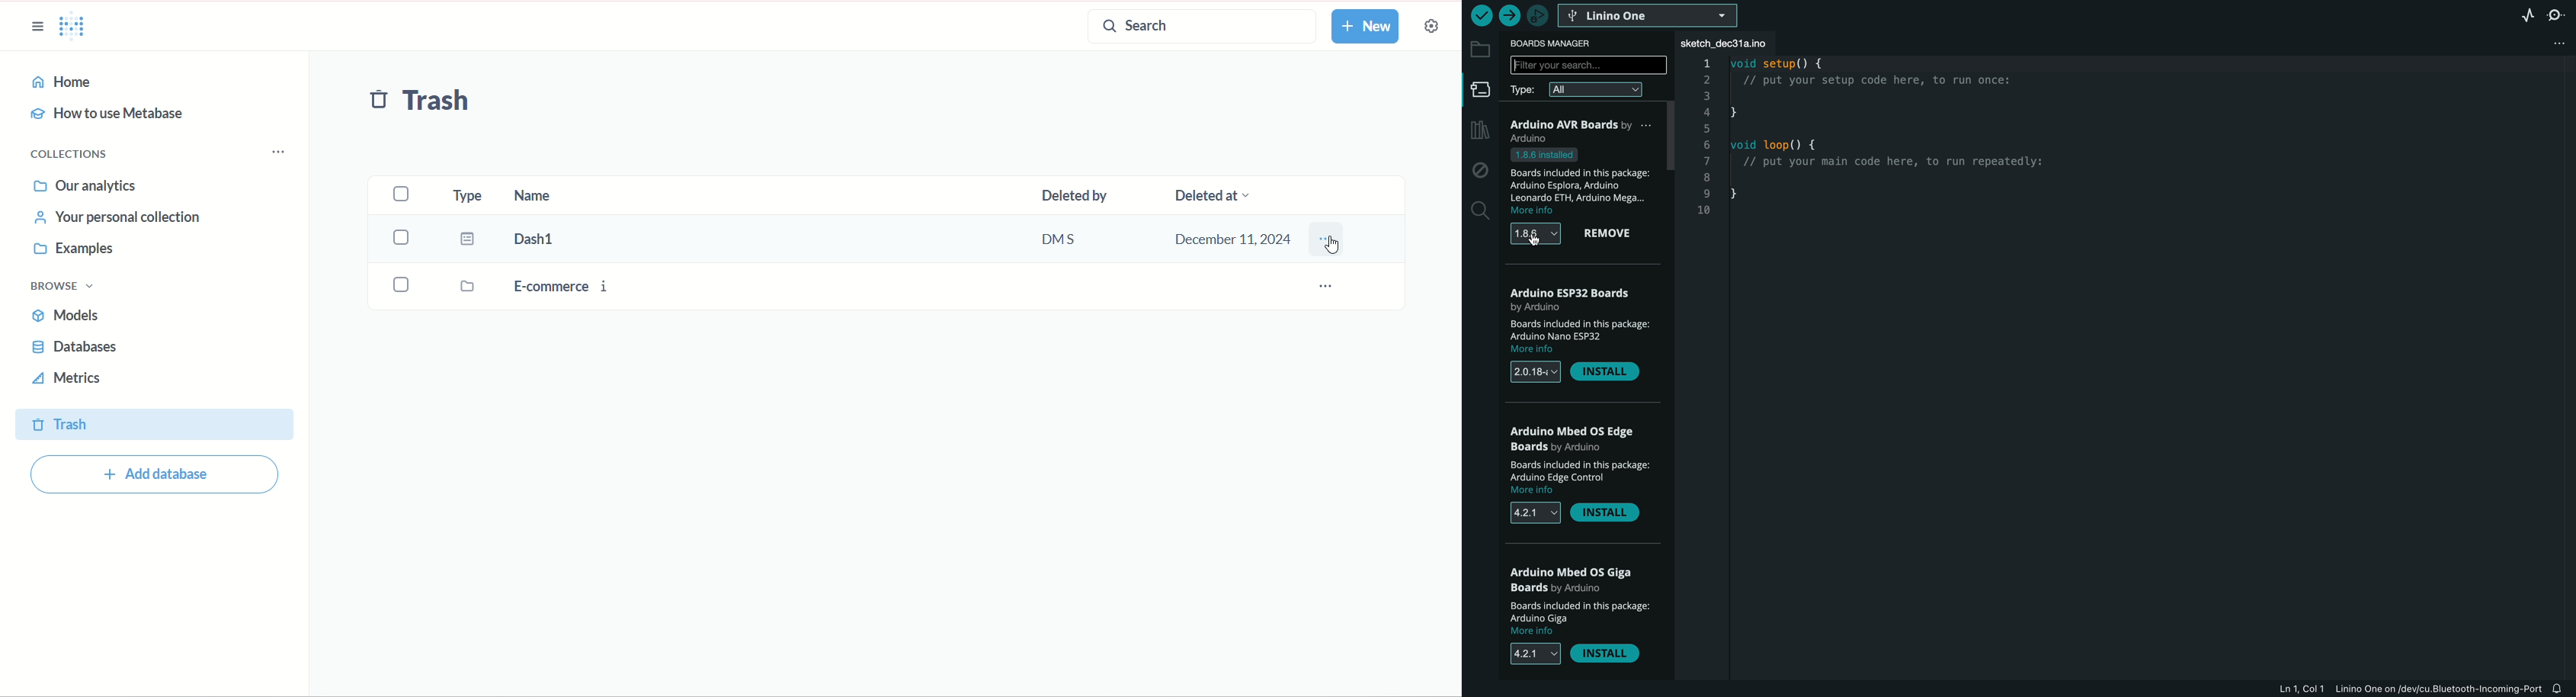  I want to click on Dash1 options, so click(1331, 239).